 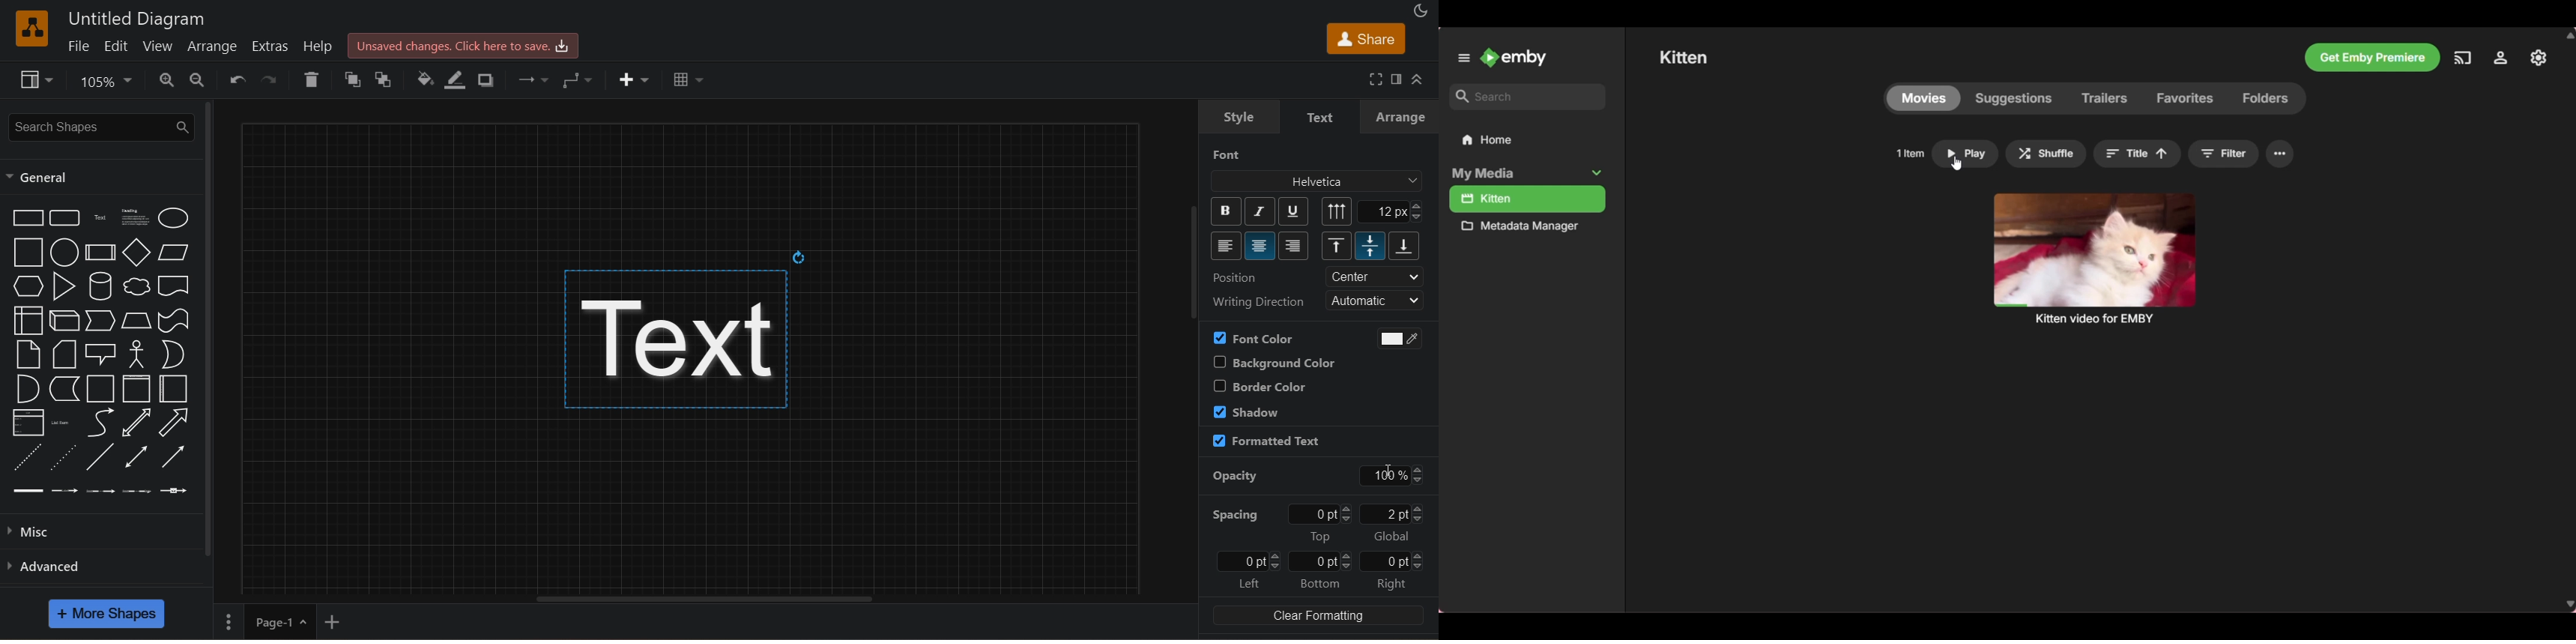 I want to click on bidirectional arrow, so click(x=136, y=423).